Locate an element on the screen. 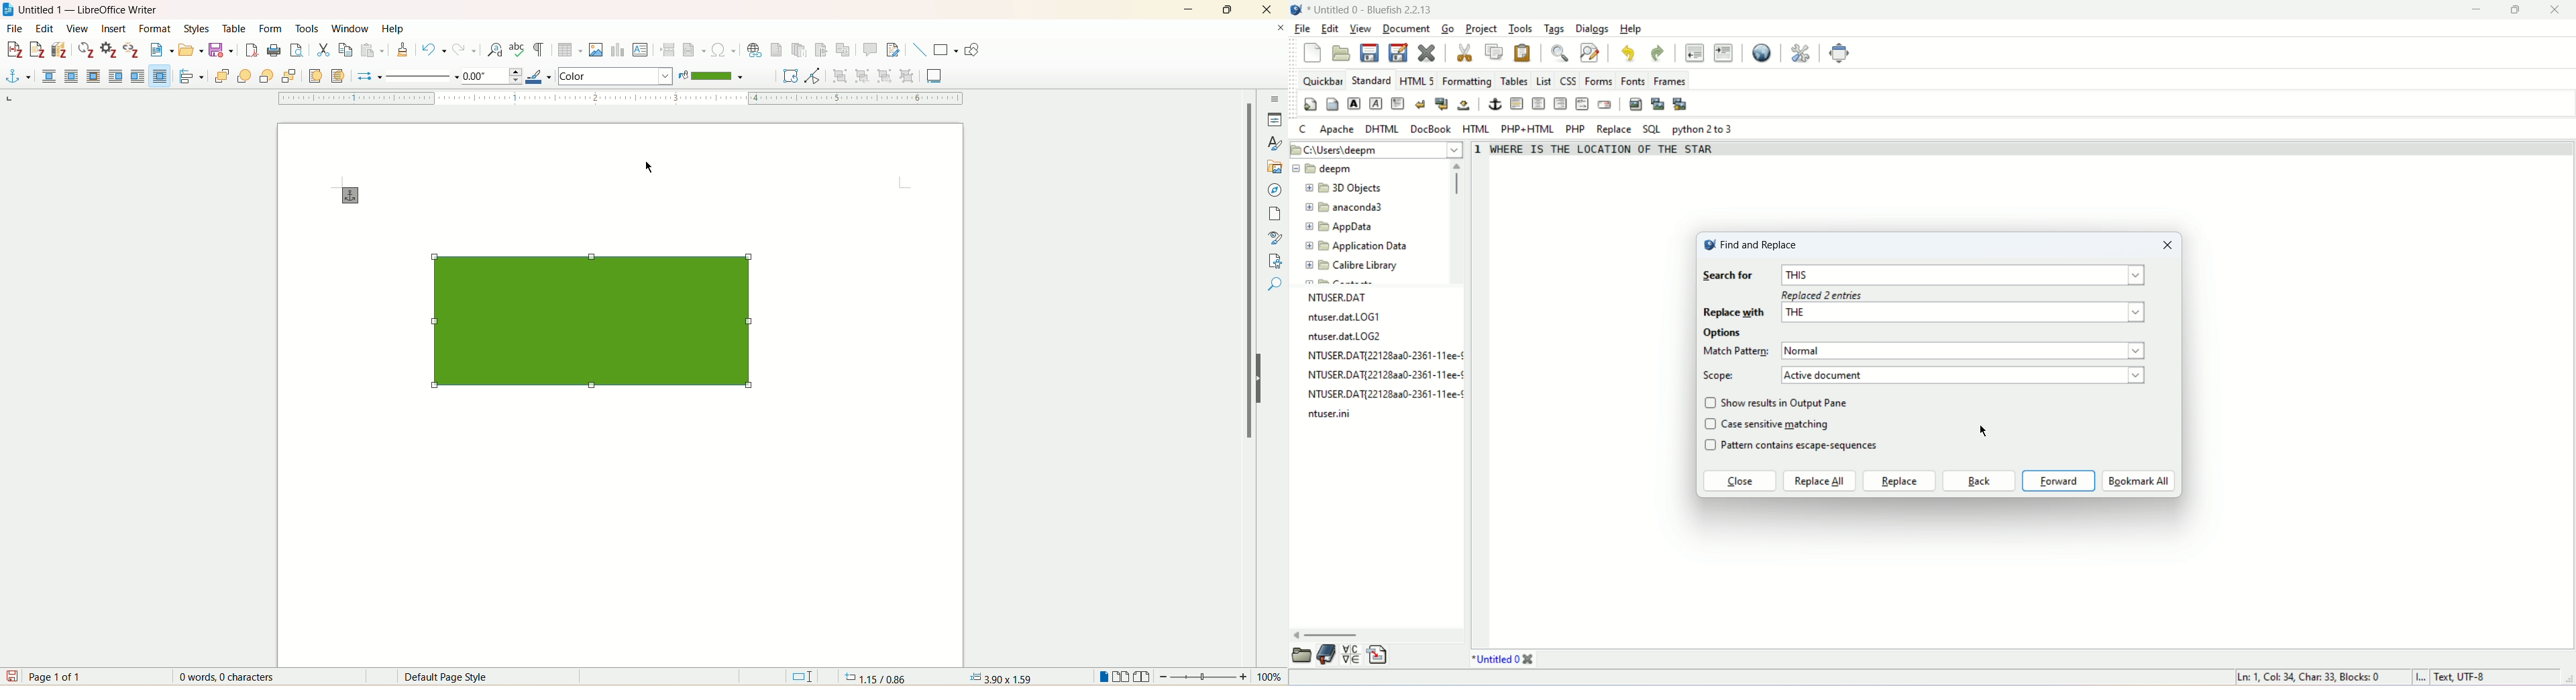 The image size is (2576, 700). AppData is located at coordinates (1341, 226).